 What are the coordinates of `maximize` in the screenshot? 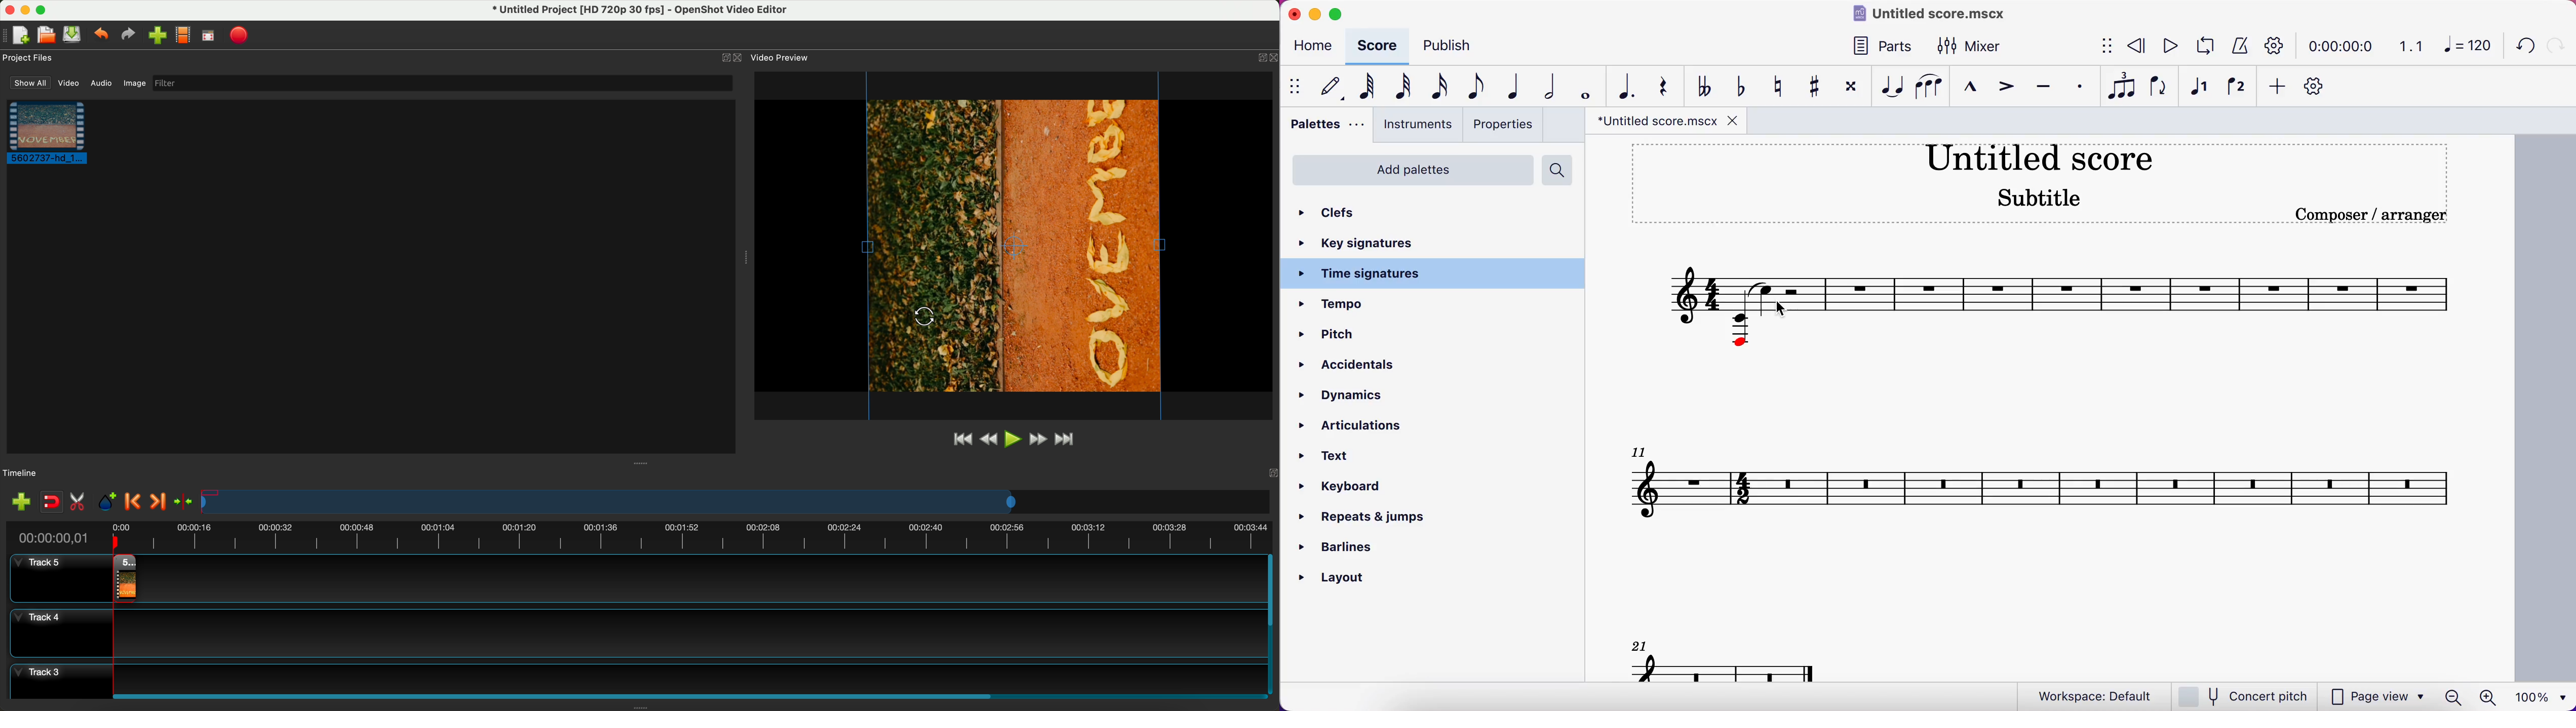 It's located at (1343, 15).